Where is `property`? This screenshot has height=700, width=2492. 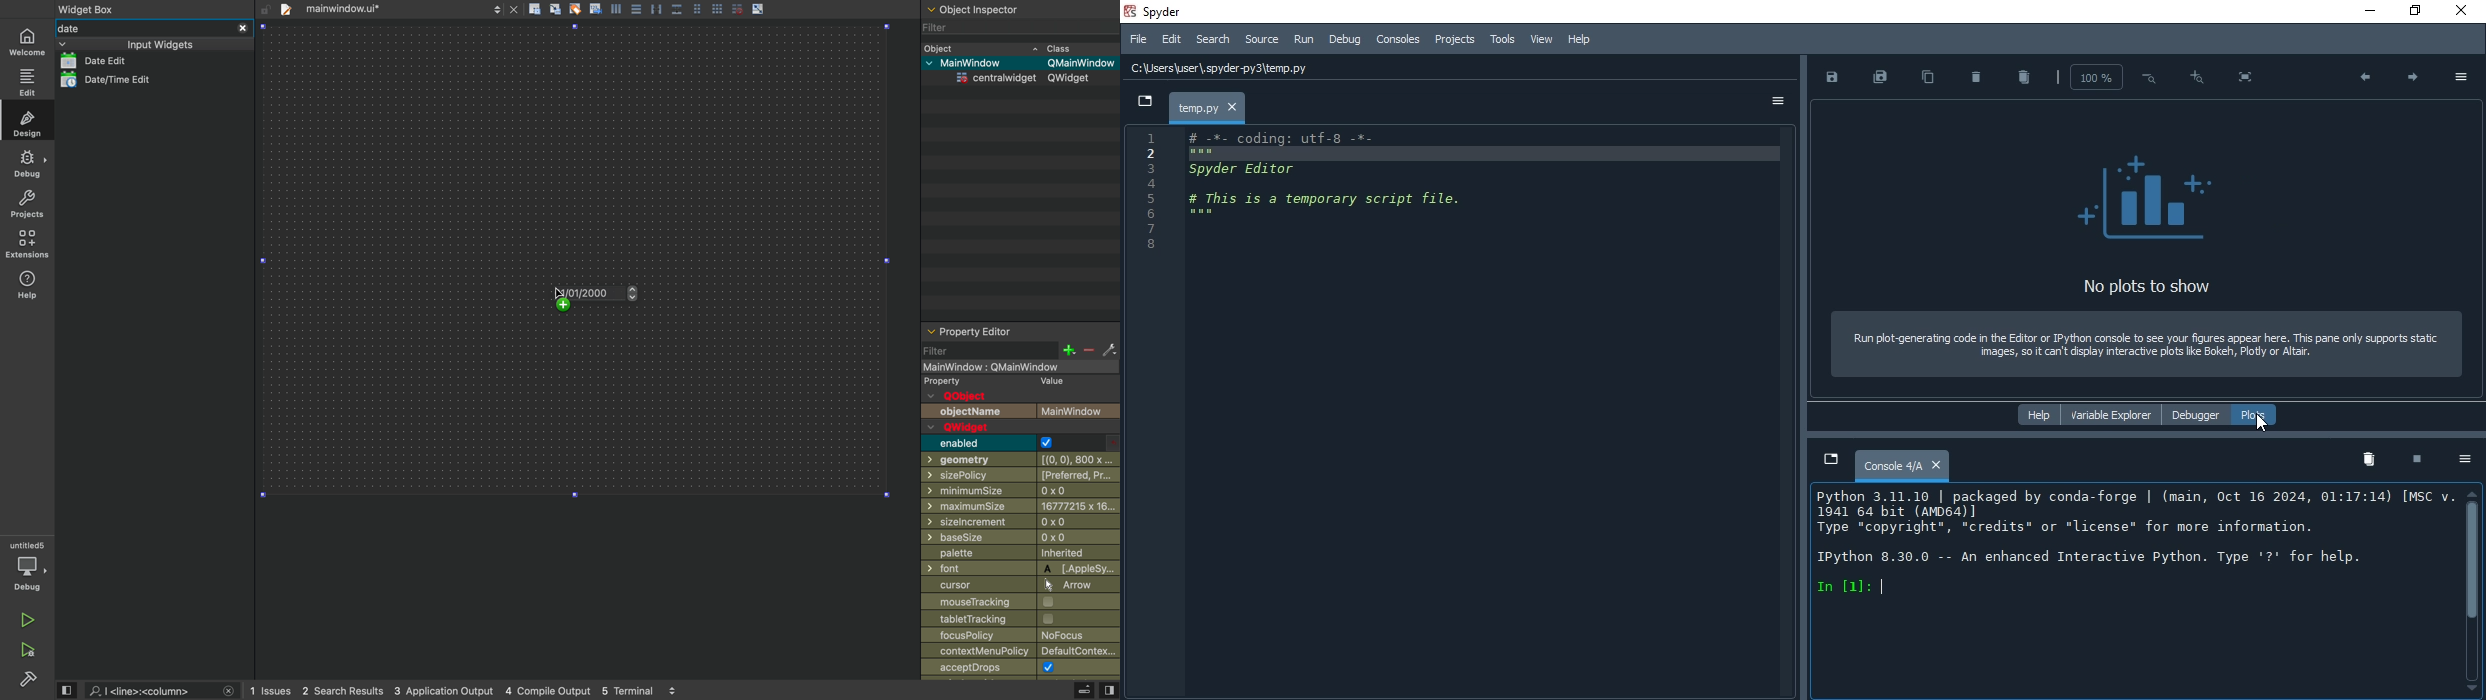 property is located at coordinates (1000, 381).